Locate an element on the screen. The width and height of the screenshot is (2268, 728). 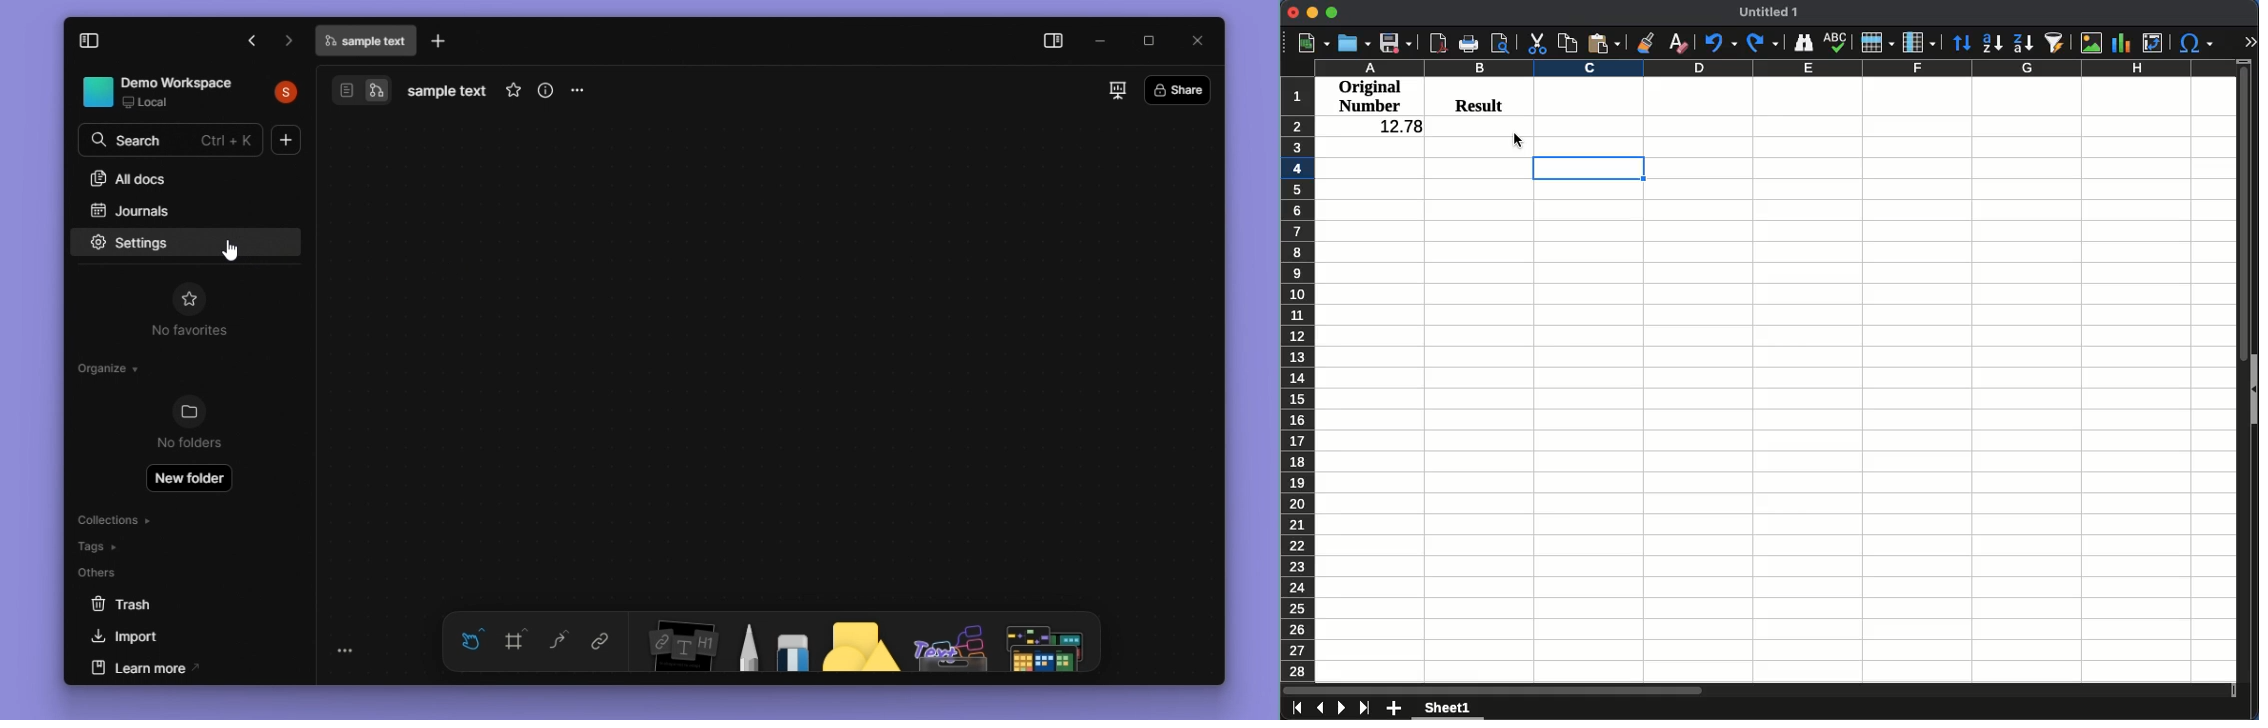
first sheet is located at coordinates (1294, 710).